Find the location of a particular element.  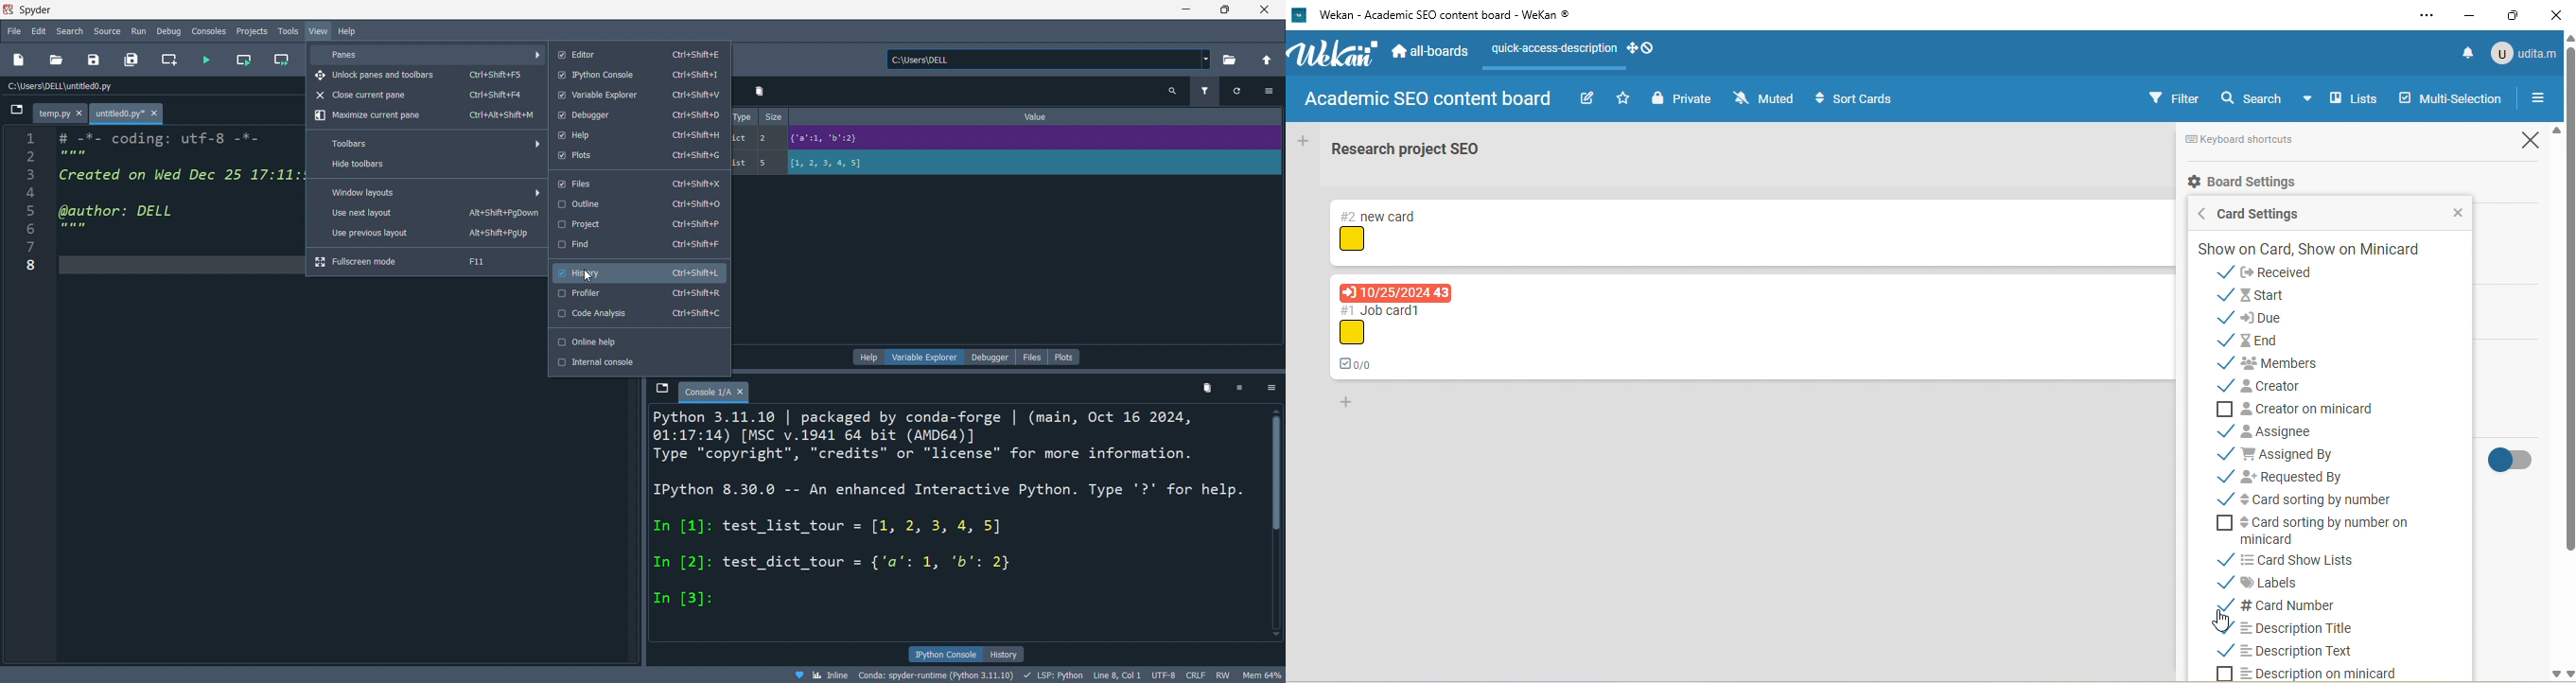

description on minicard is located at coordinates (2327, 673).